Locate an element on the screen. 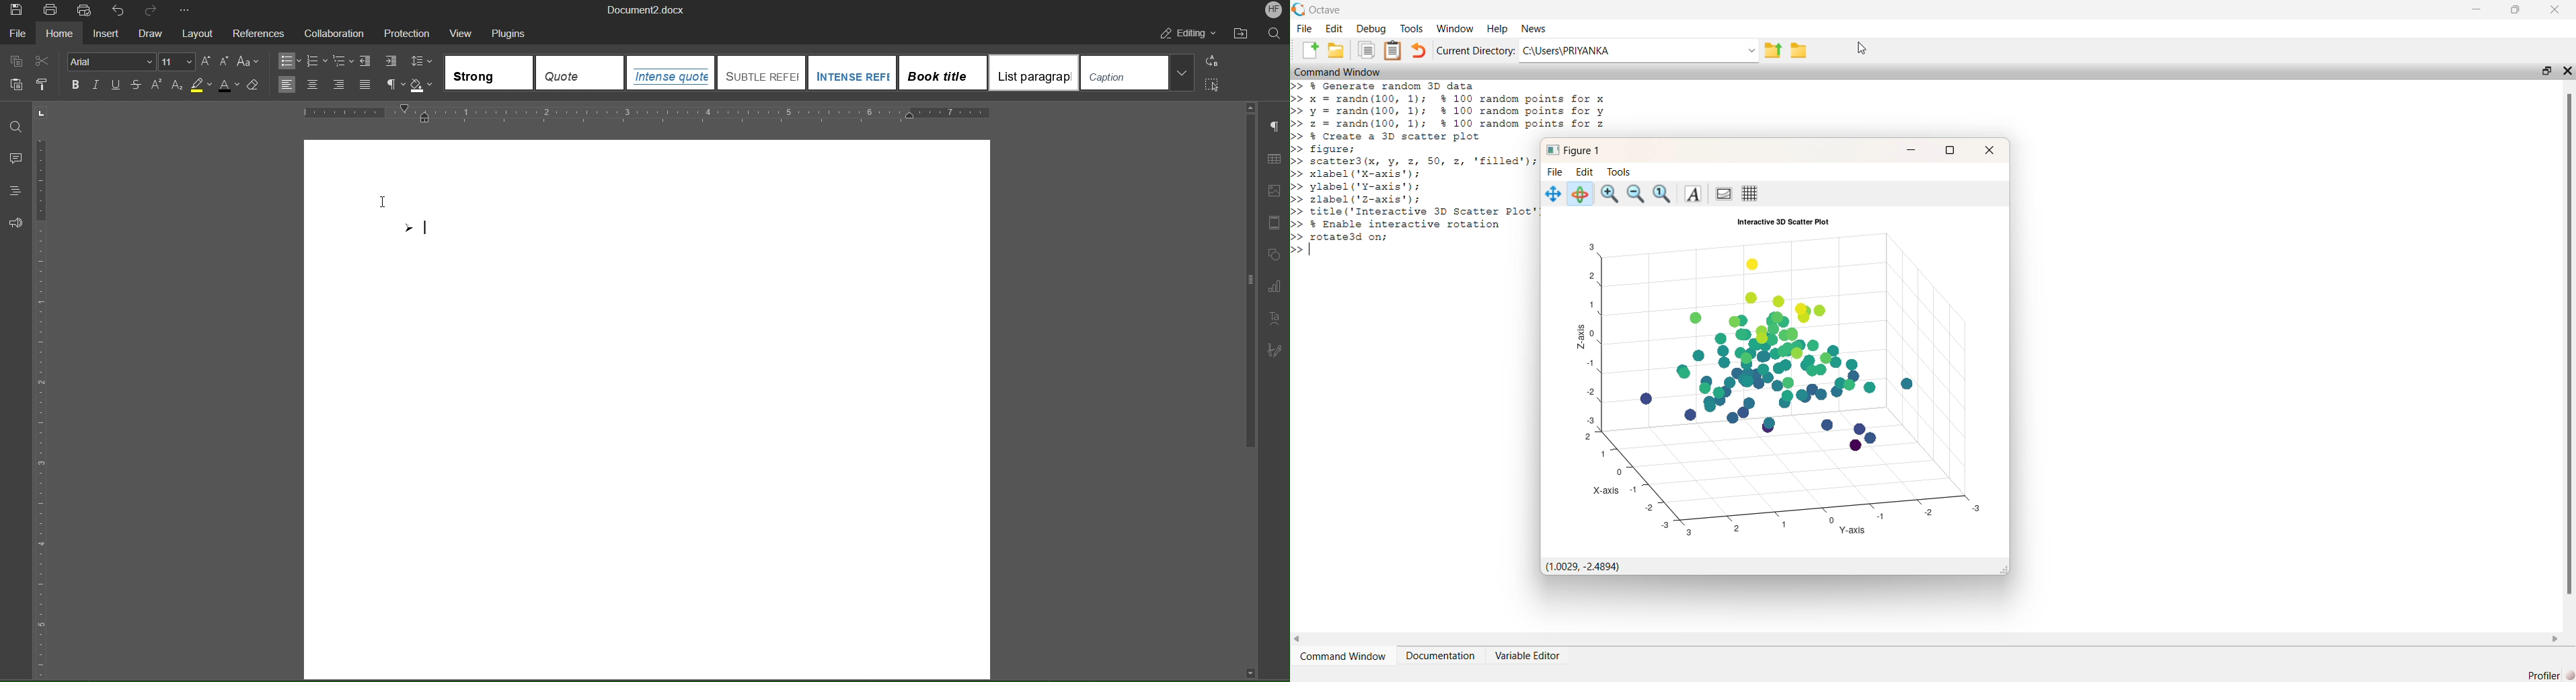 This screenshot has width=2576, height=700. scroll bar is located at coordinates (2568, 342).